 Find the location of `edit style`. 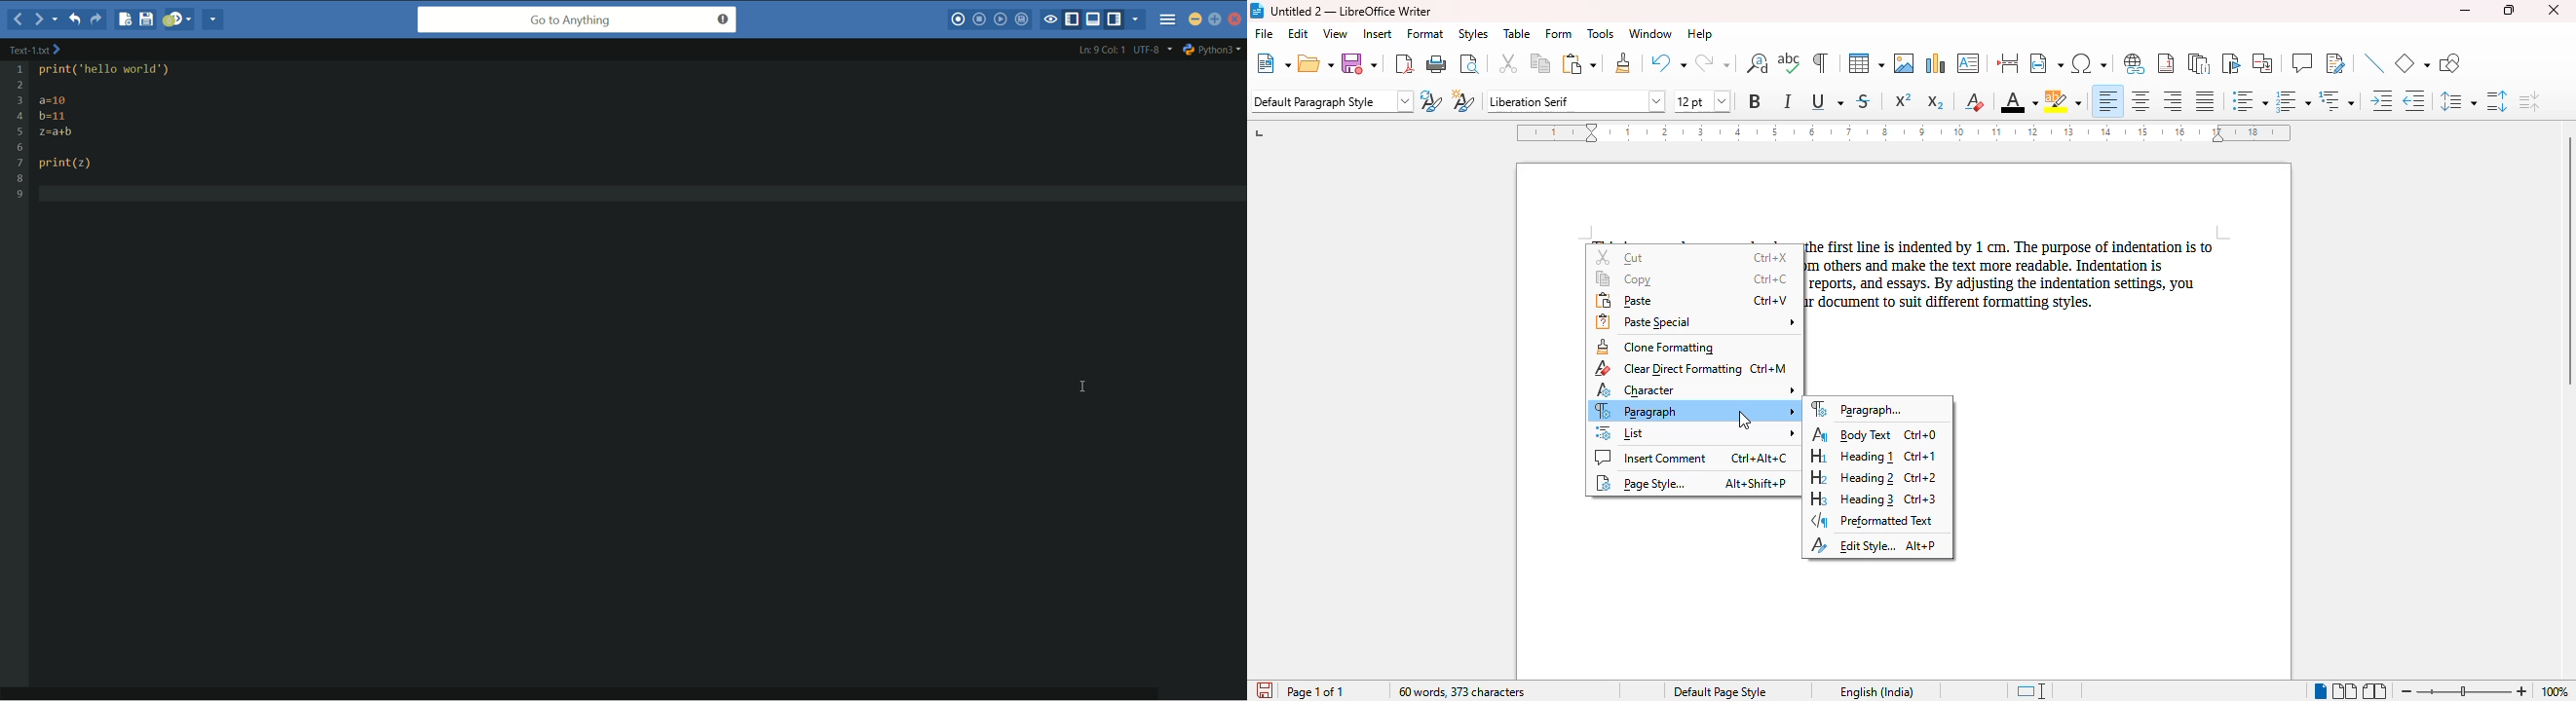

edit style is located at coordinates (1874, 545).